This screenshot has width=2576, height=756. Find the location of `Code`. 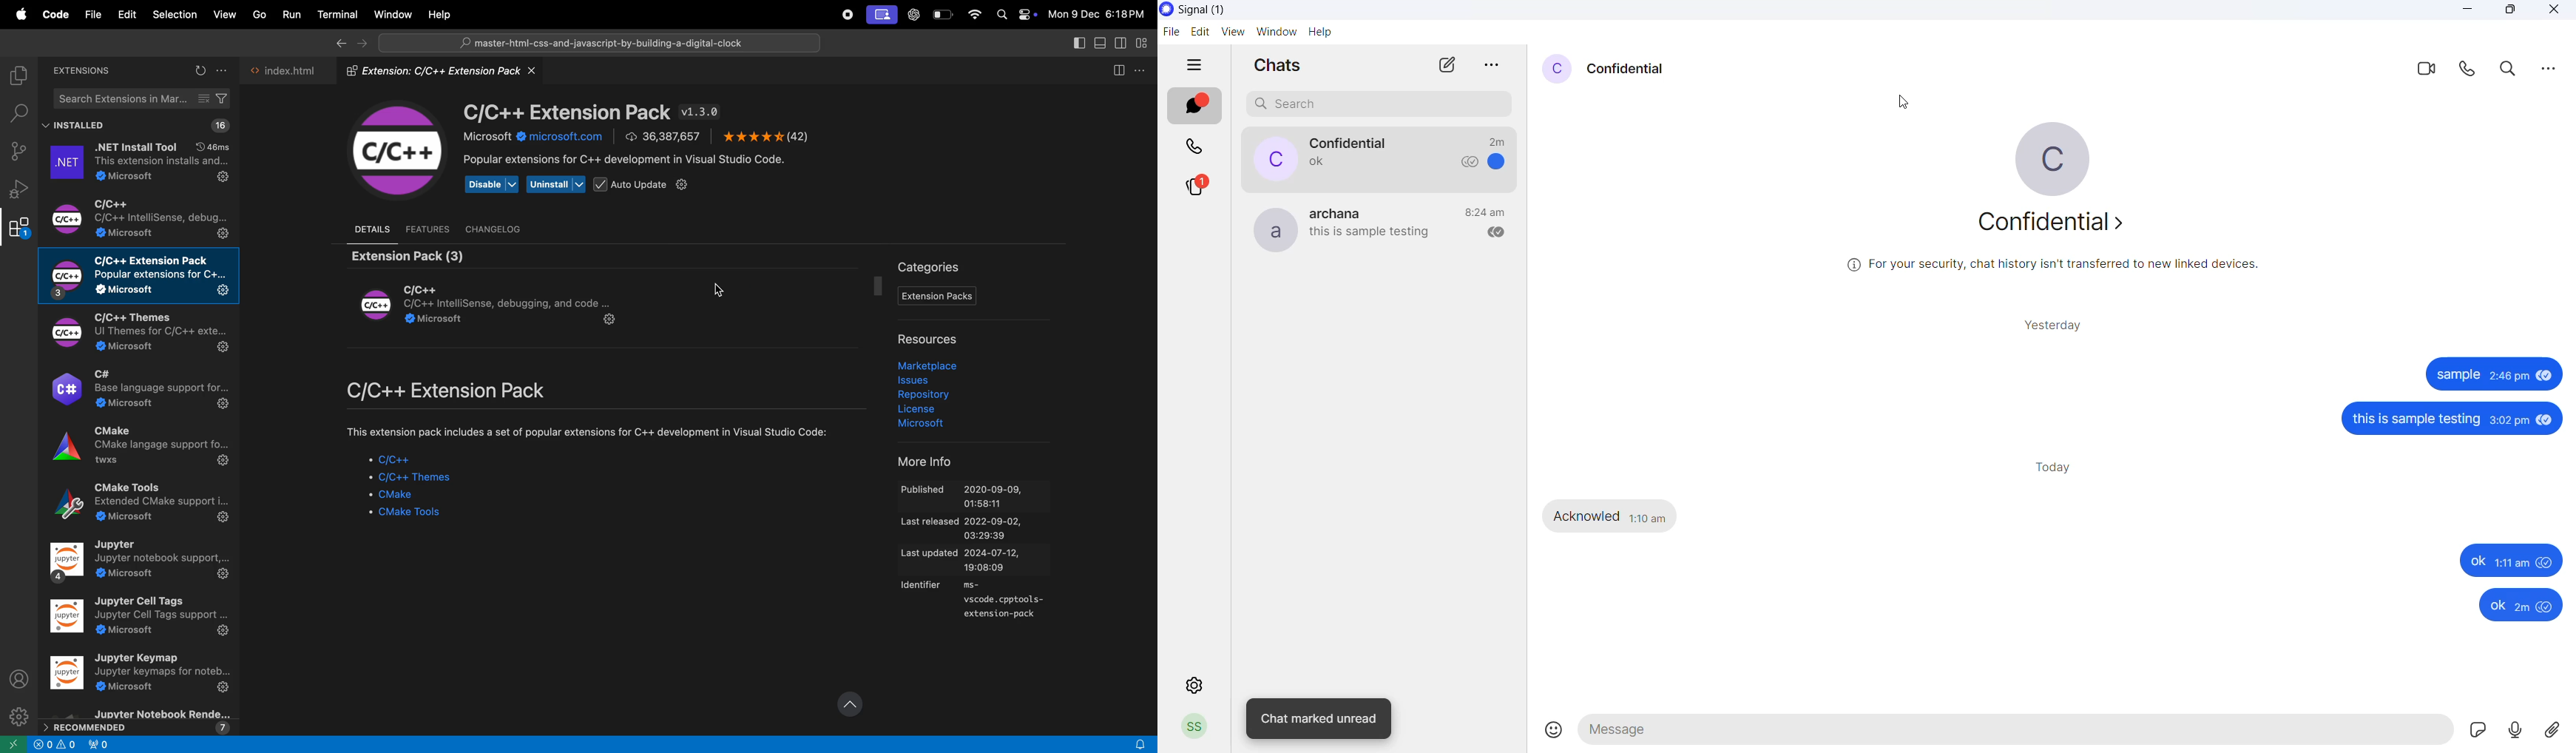

Code is located at coordinates (56, 15).